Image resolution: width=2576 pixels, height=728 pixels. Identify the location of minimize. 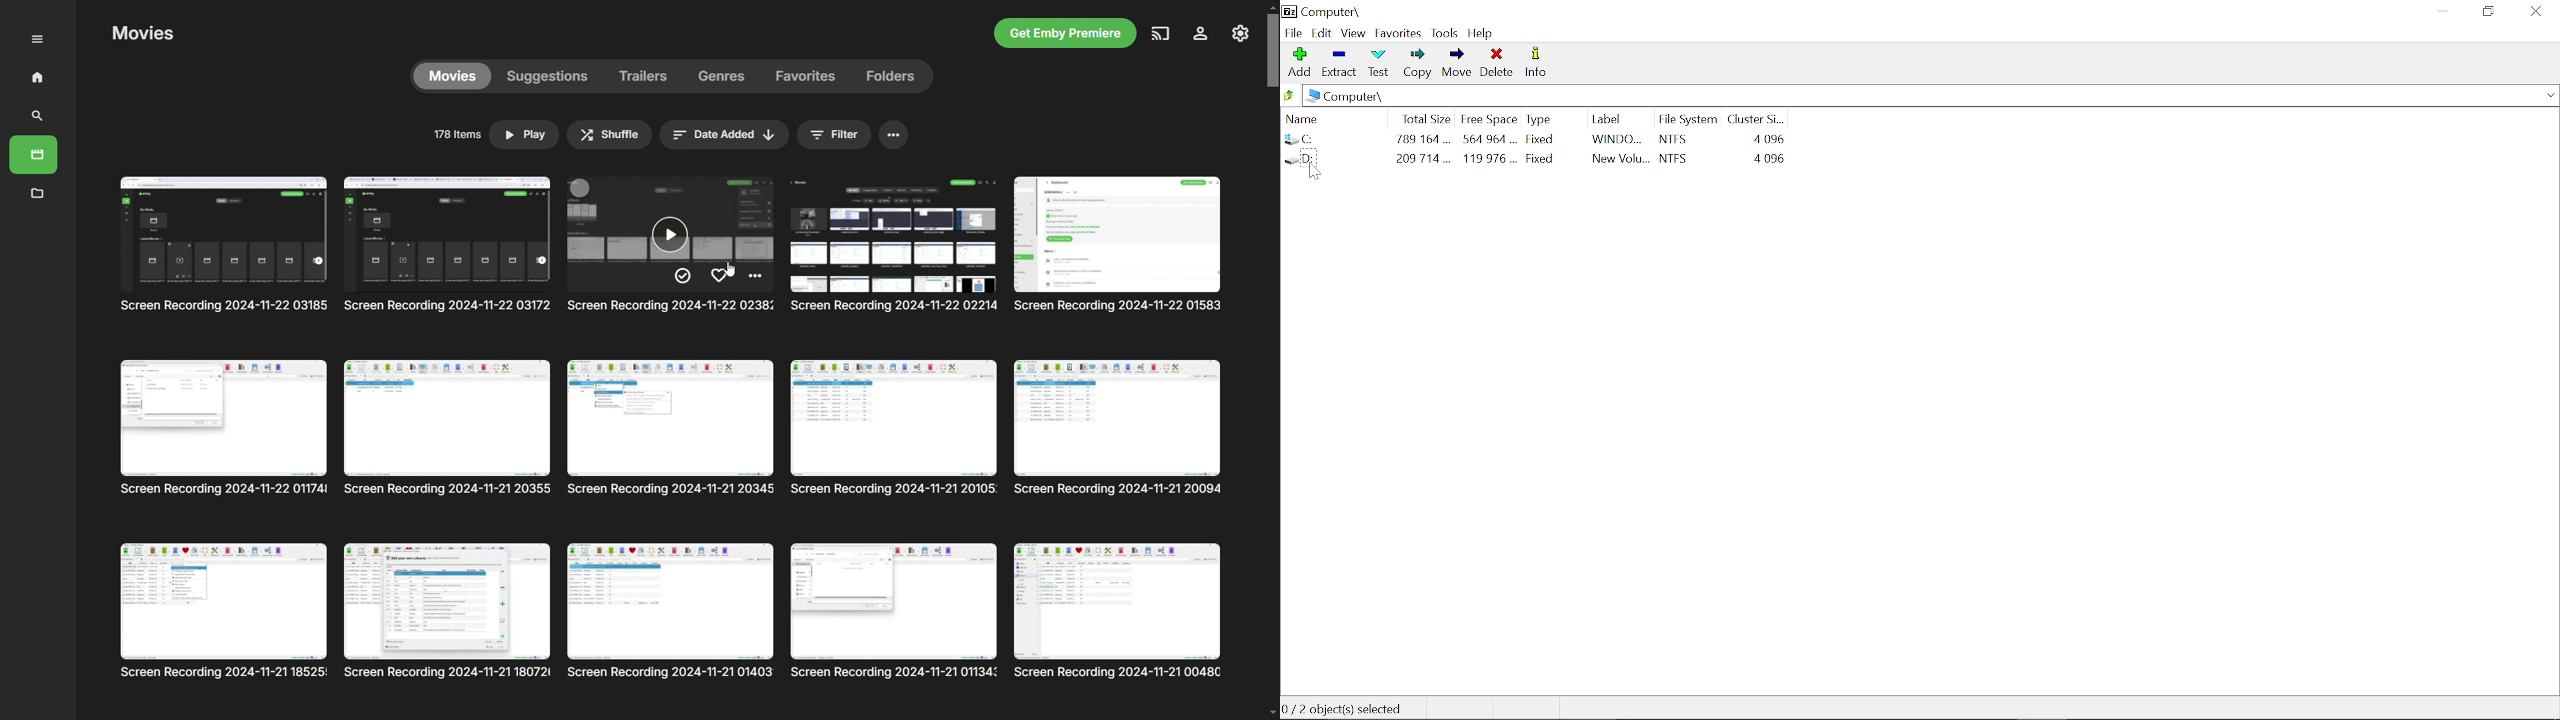
(2438, 13).